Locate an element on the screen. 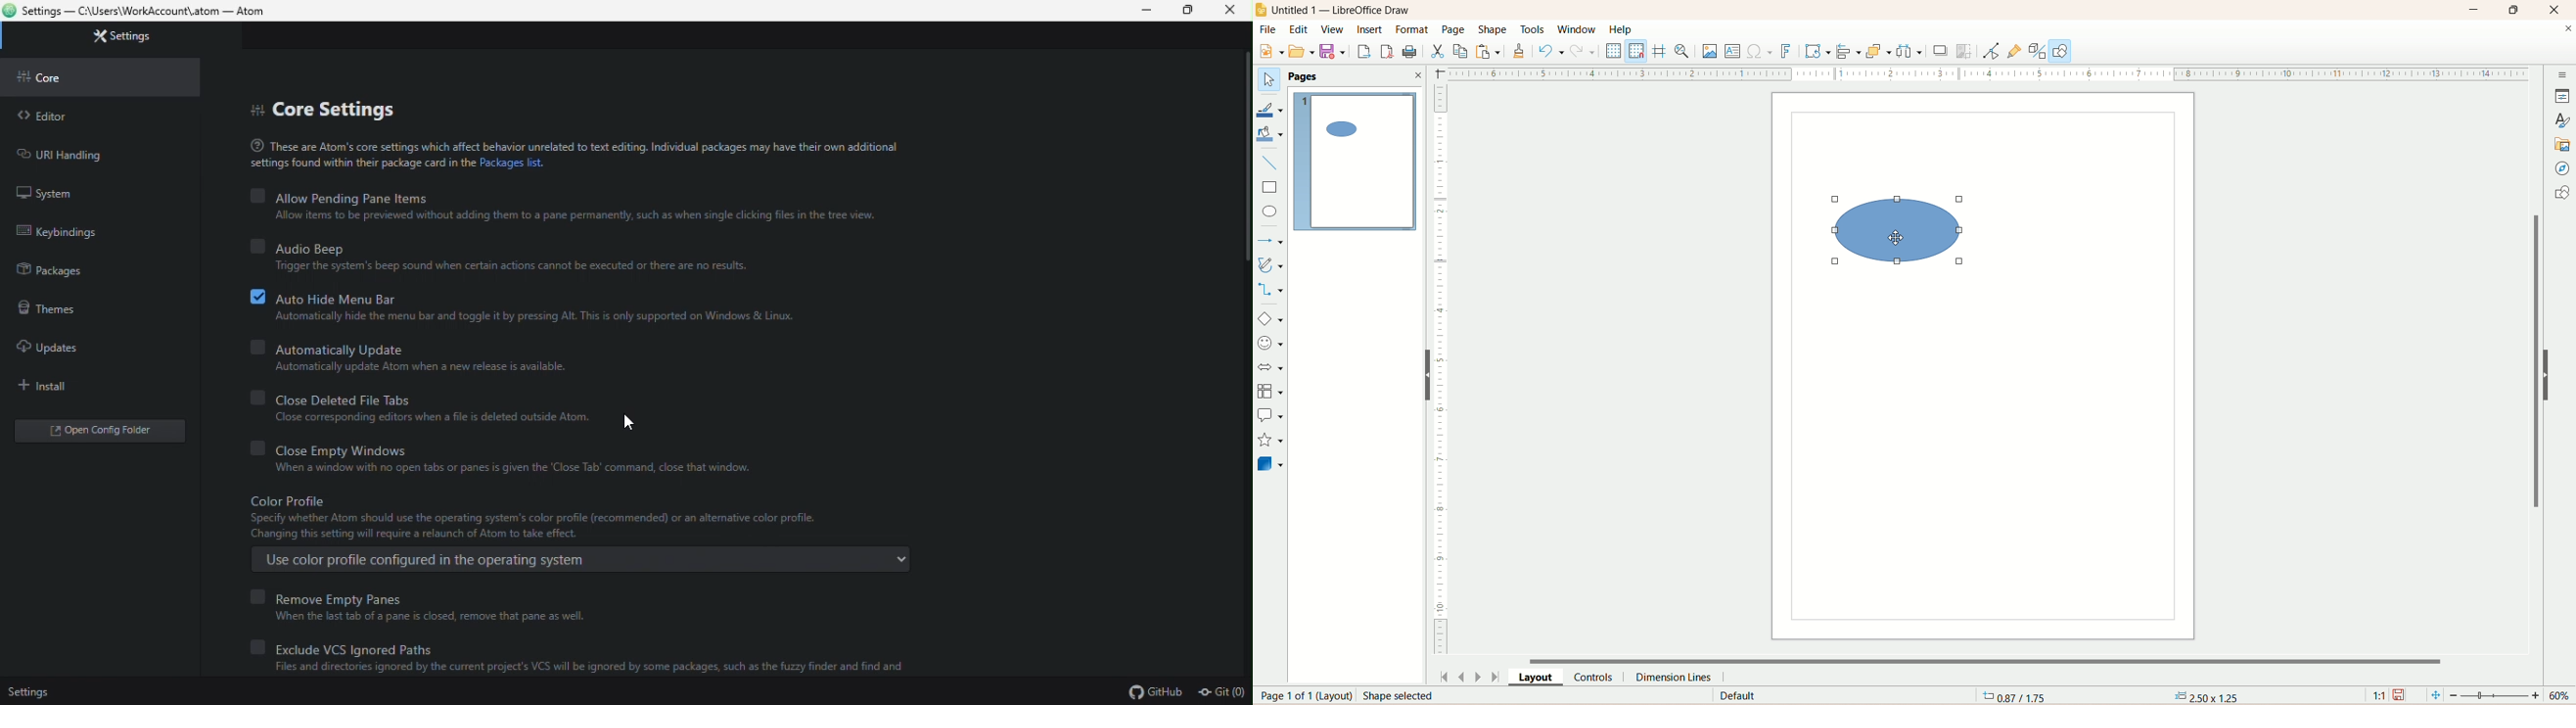 The height and width of the screenshot is (728, 2576). coordinates is located at coordinates (2020, 697).